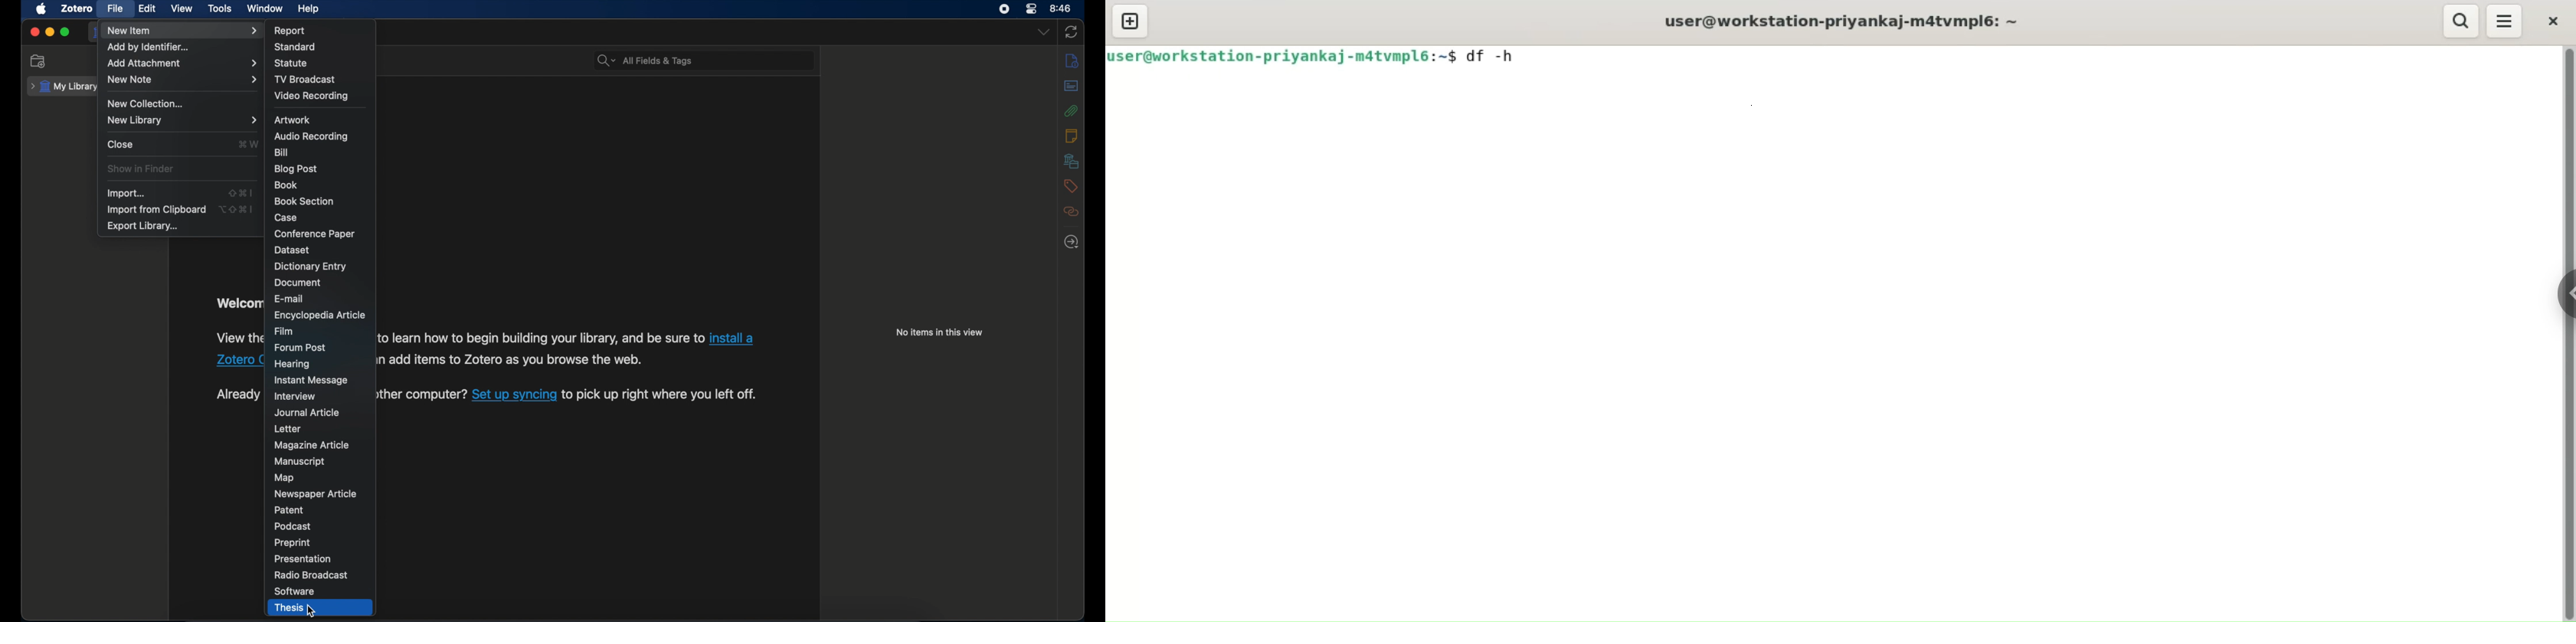  I want to click on forum post, so click(301, 347).